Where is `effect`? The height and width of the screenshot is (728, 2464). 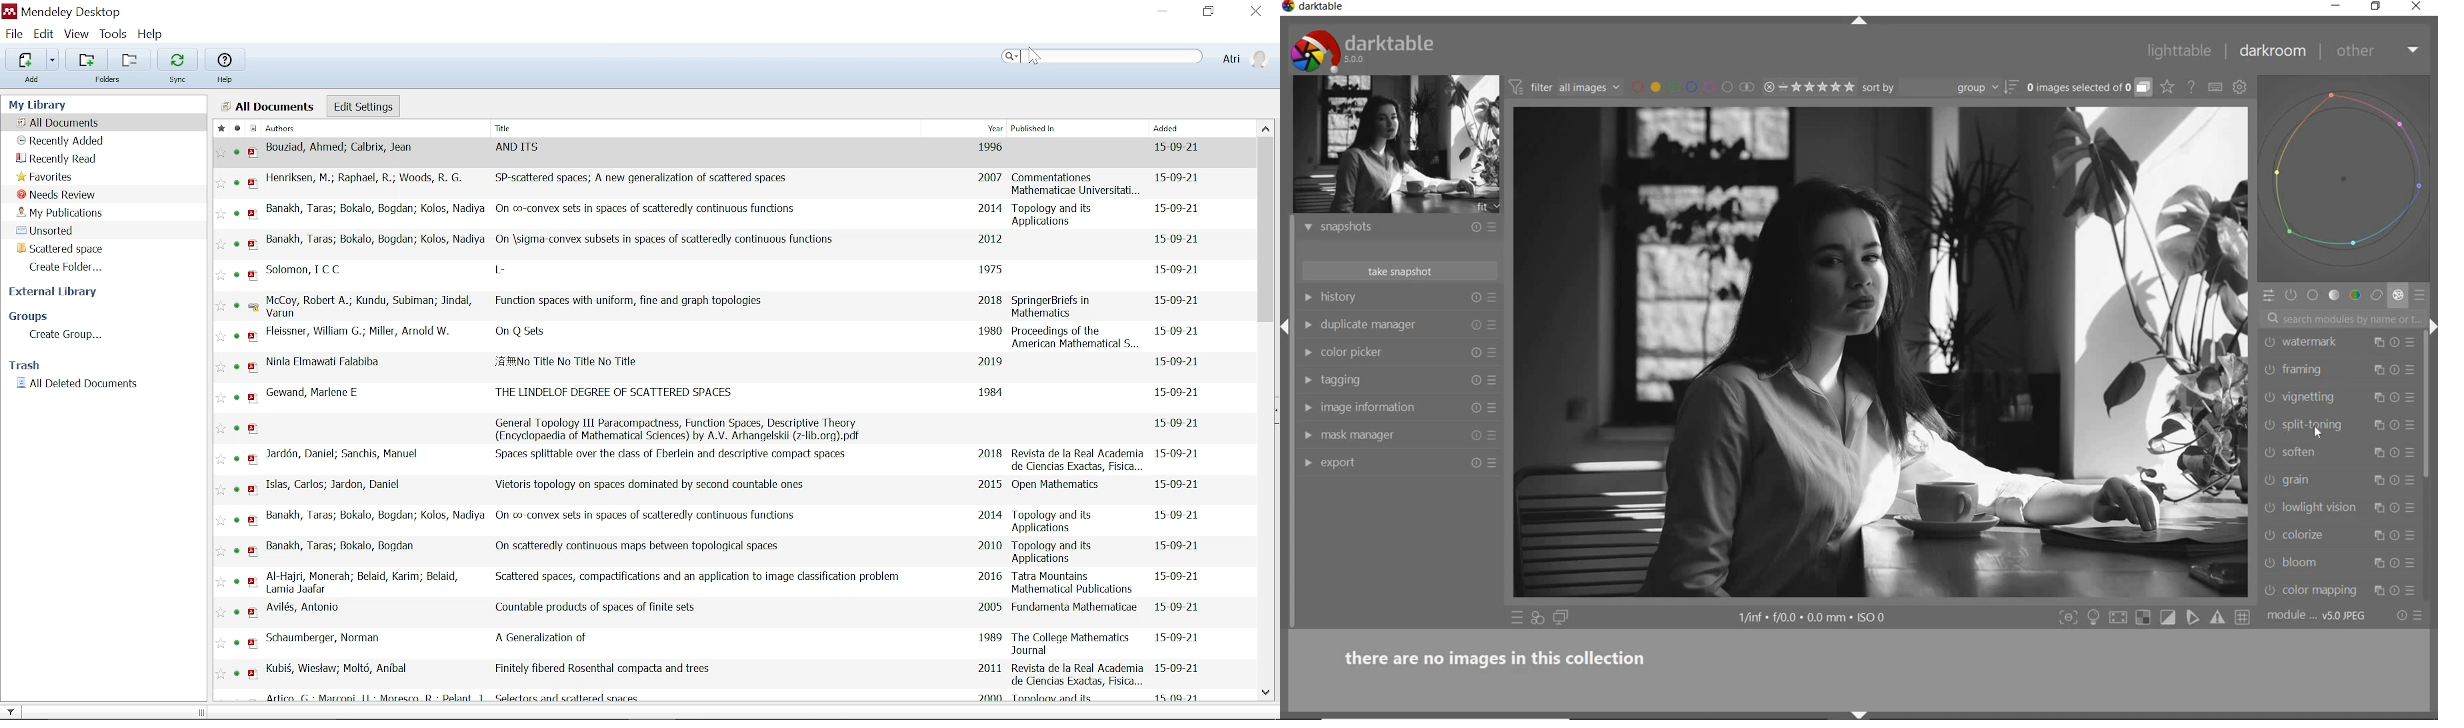
effect is located at coordinates (2399, 297).